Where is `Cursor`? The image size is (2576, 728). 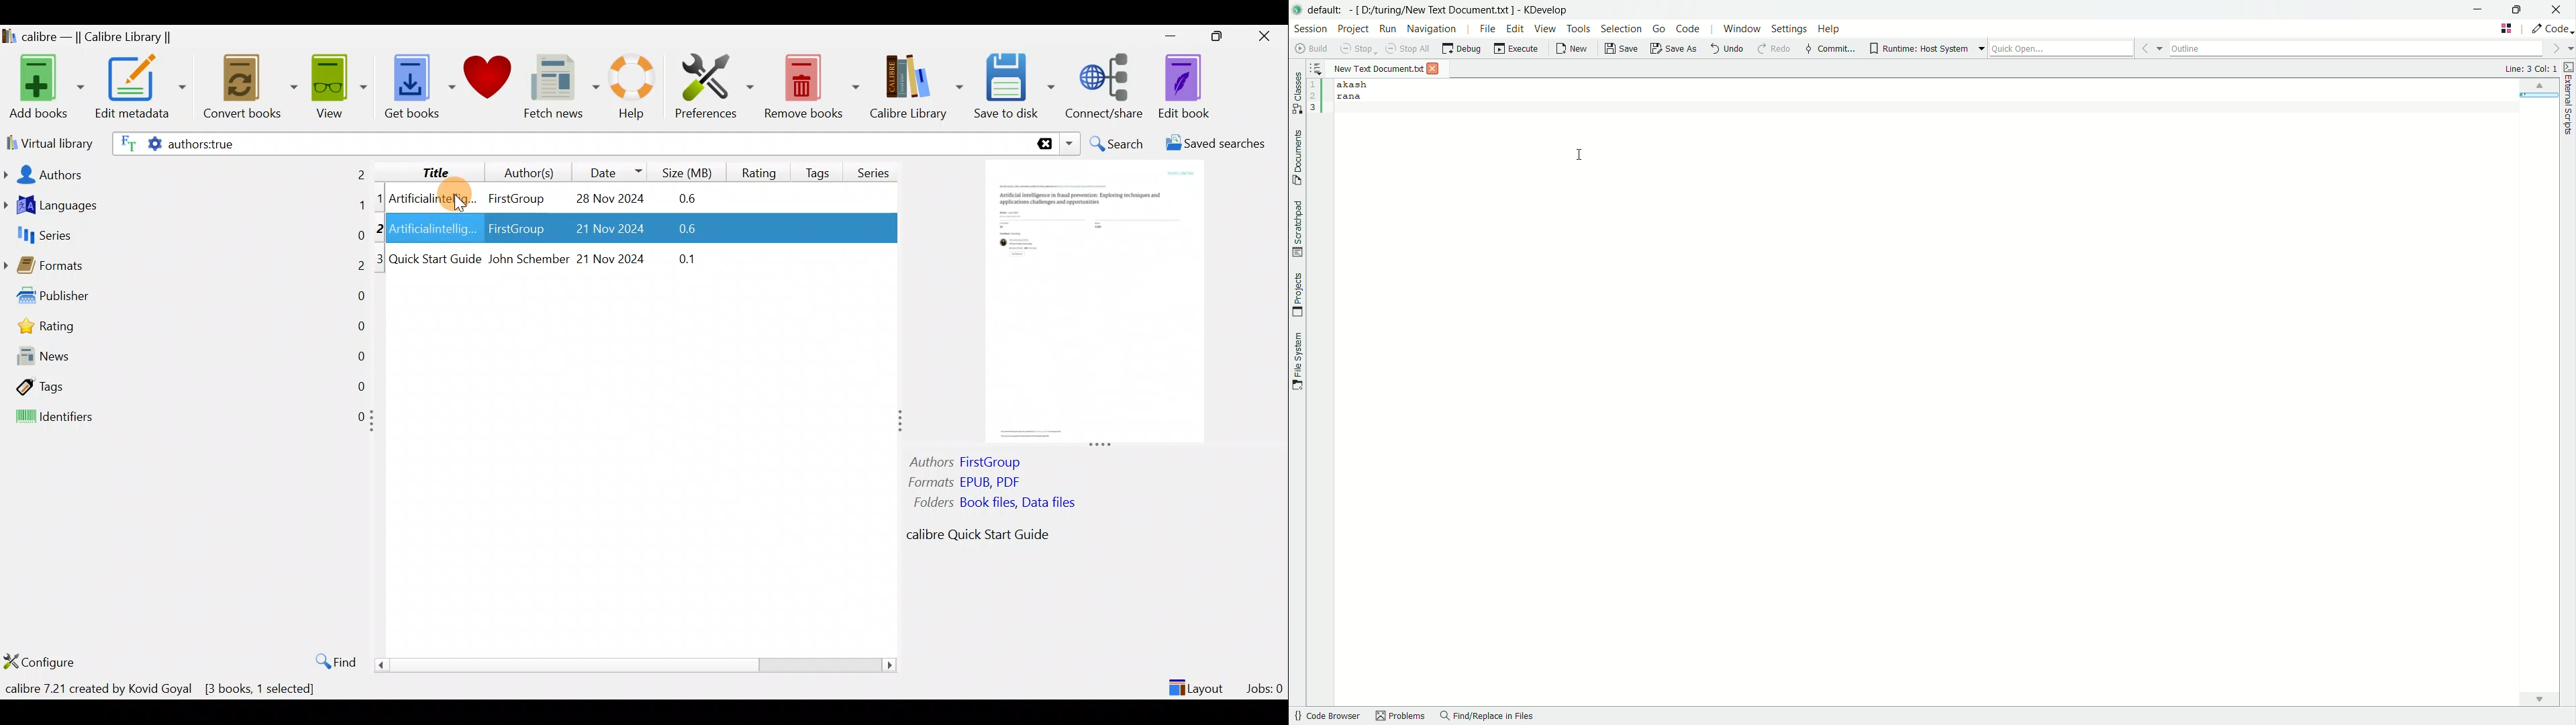
Cursor is located at coordinates (450, 195).